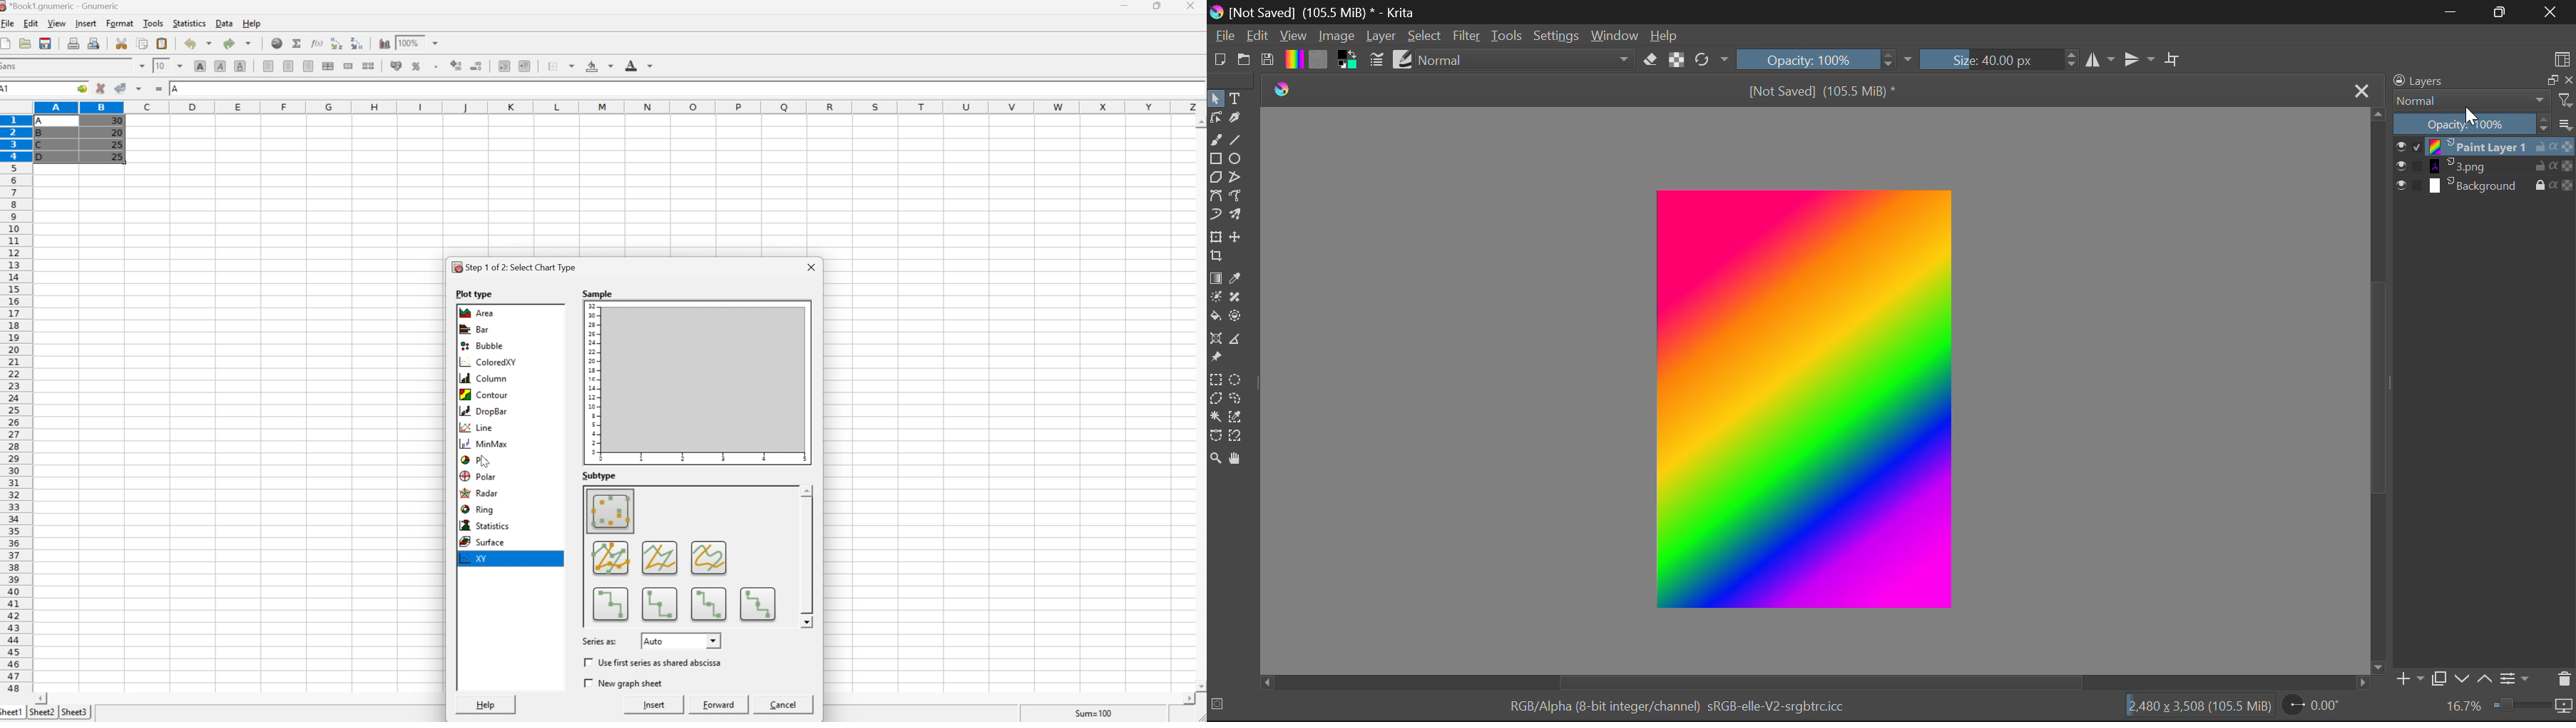  What do you see at coordinates (41, 145) in the screenshot?
I see `C` at bounding box center [41, 145].